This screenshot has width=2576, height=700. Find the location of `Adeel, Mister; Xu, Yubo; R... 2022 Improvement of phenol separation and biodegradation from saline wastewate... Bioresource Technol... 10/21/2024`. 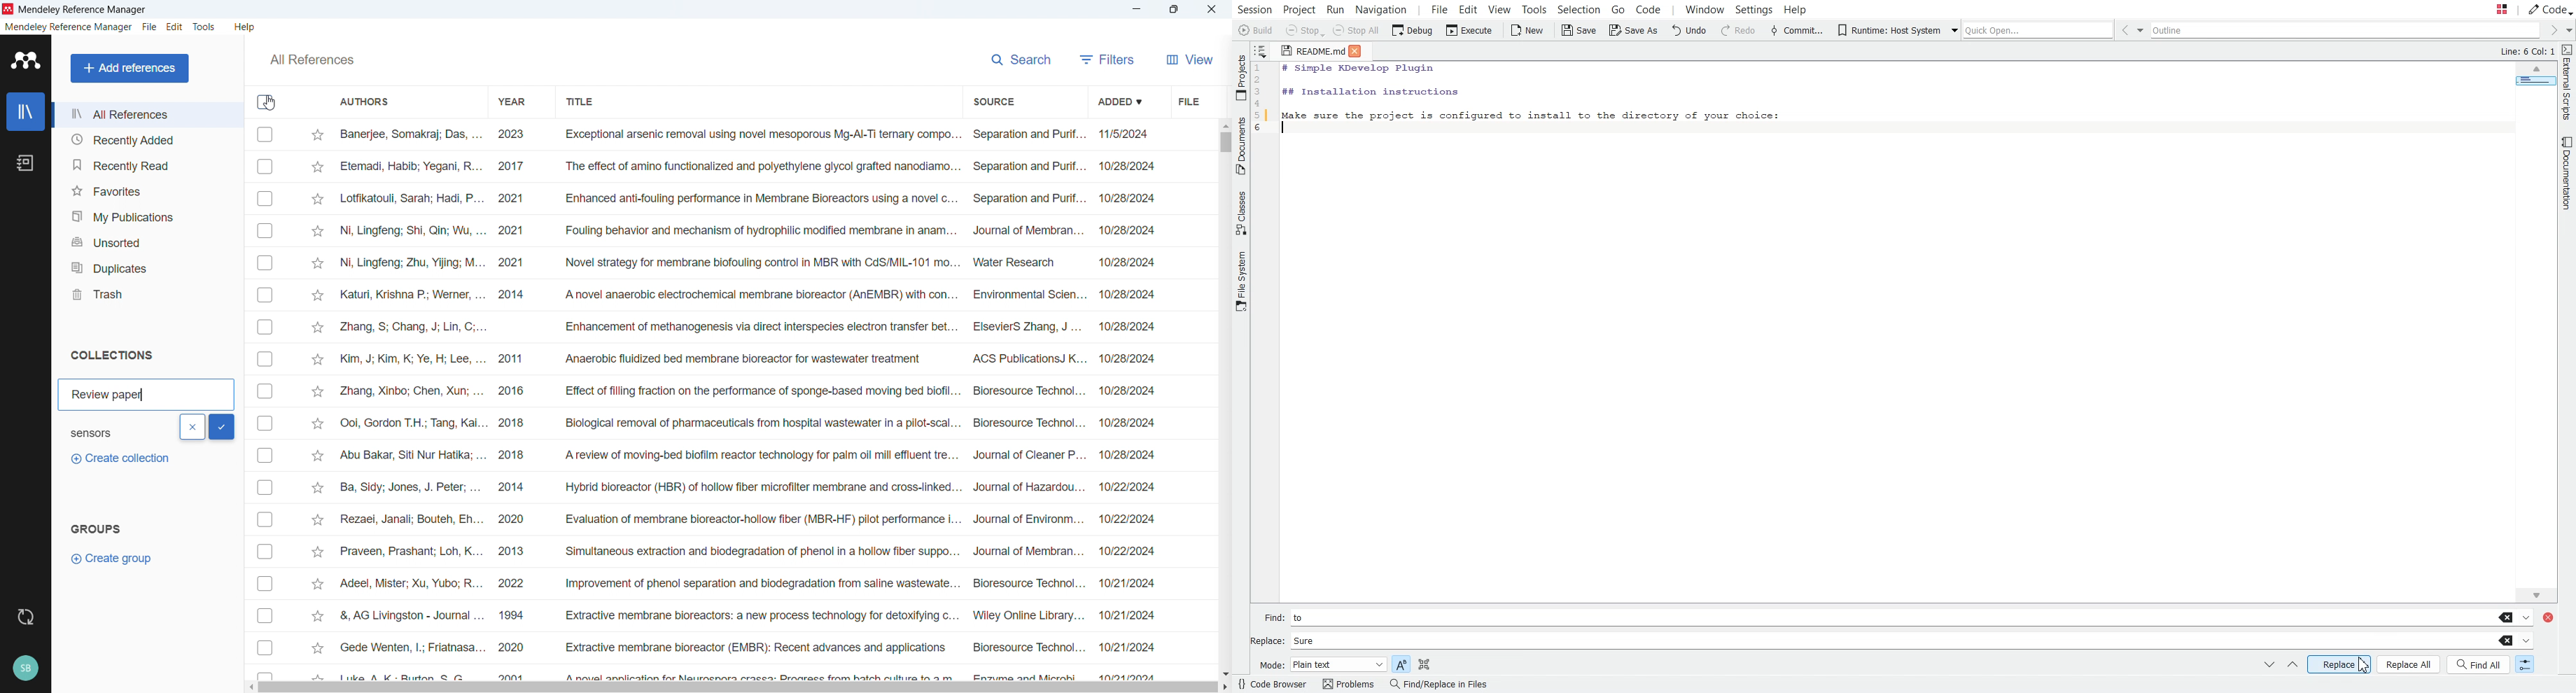

Adeel, Mister; Xu, Yubo; R... 2022 Improvement of phenol separation and biodegradation from saline wastewate... Bioresource Technol... 10/21/2024 is located at coordinates (746, 583).